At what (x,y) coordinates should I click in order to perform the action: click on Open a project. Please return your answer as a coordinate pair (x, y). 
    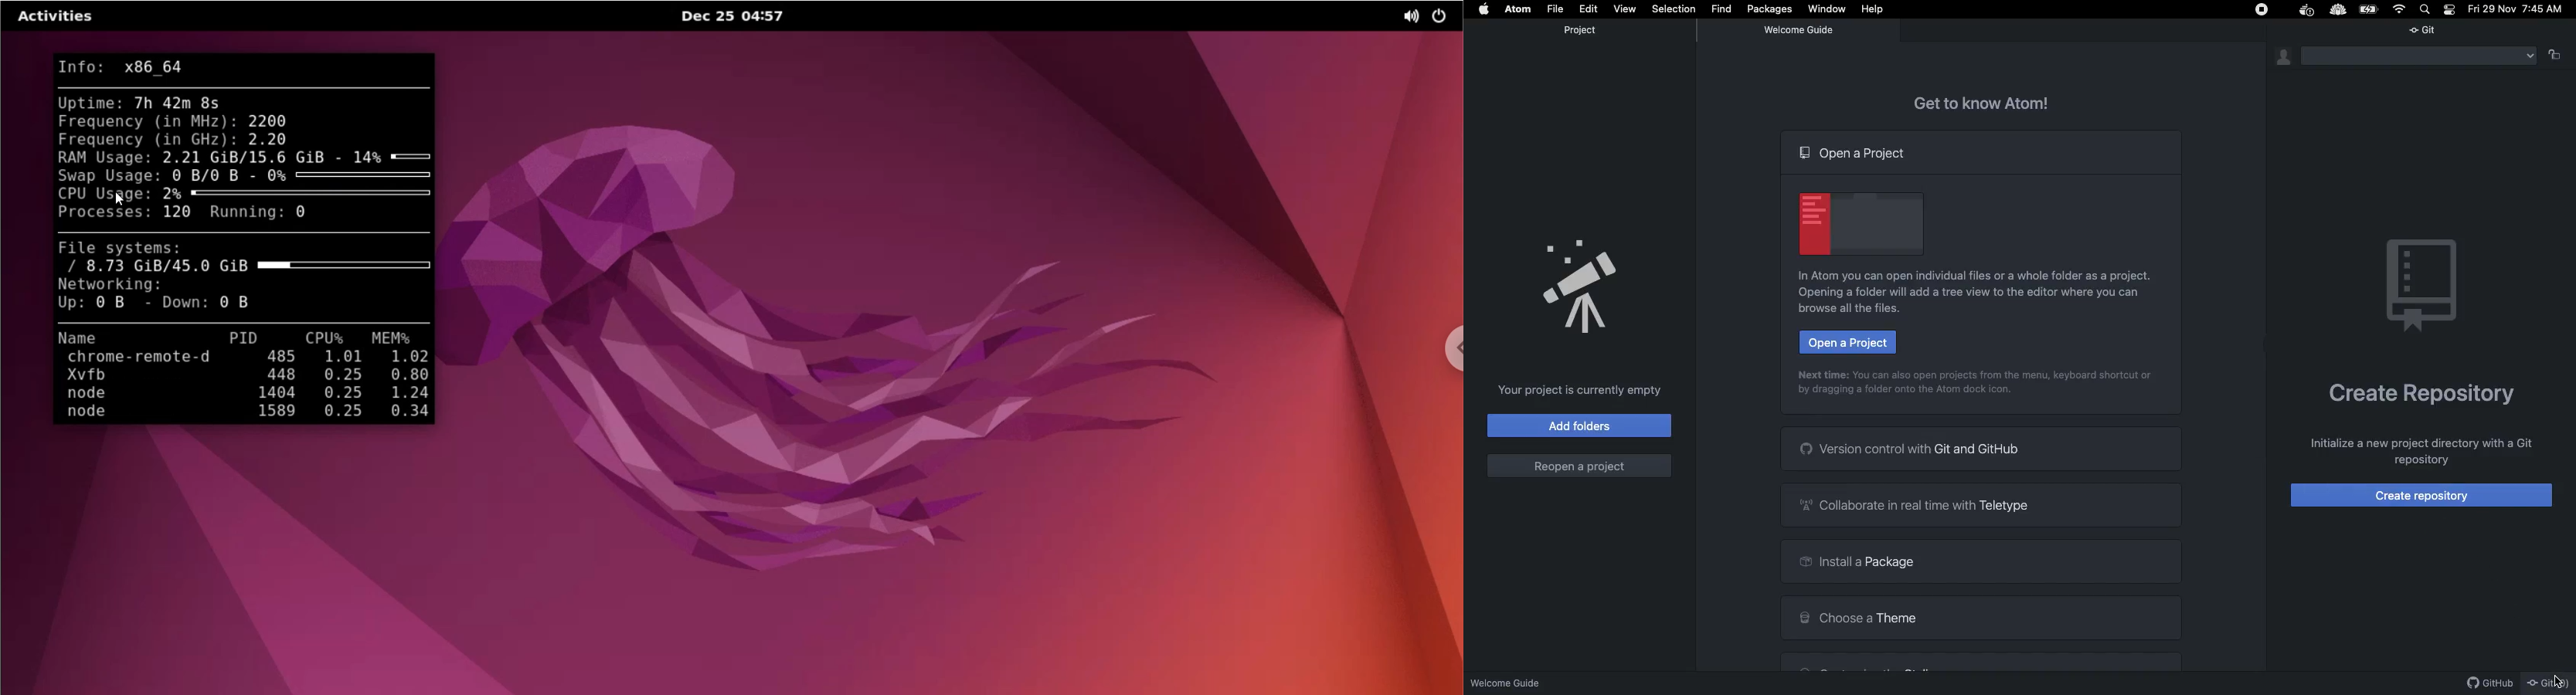
    Looking at the image, I should click on (1849, 343).